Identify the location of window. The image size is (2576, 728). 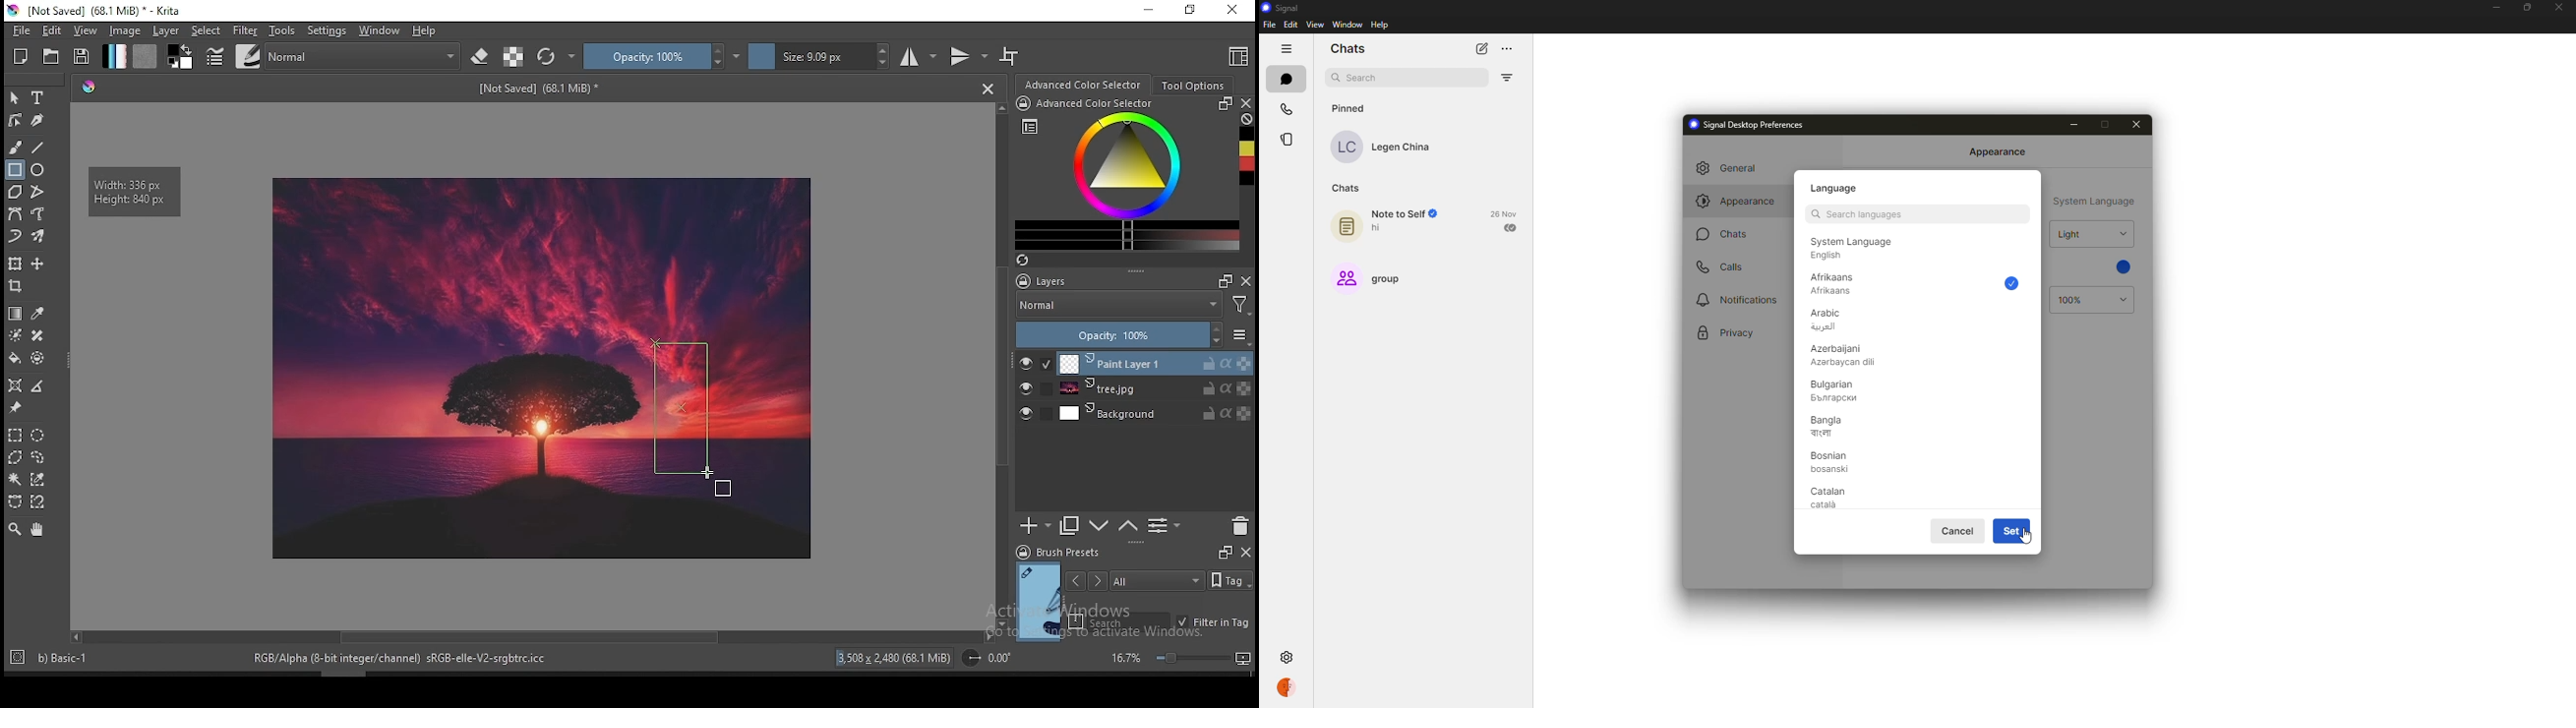
(380, 30).